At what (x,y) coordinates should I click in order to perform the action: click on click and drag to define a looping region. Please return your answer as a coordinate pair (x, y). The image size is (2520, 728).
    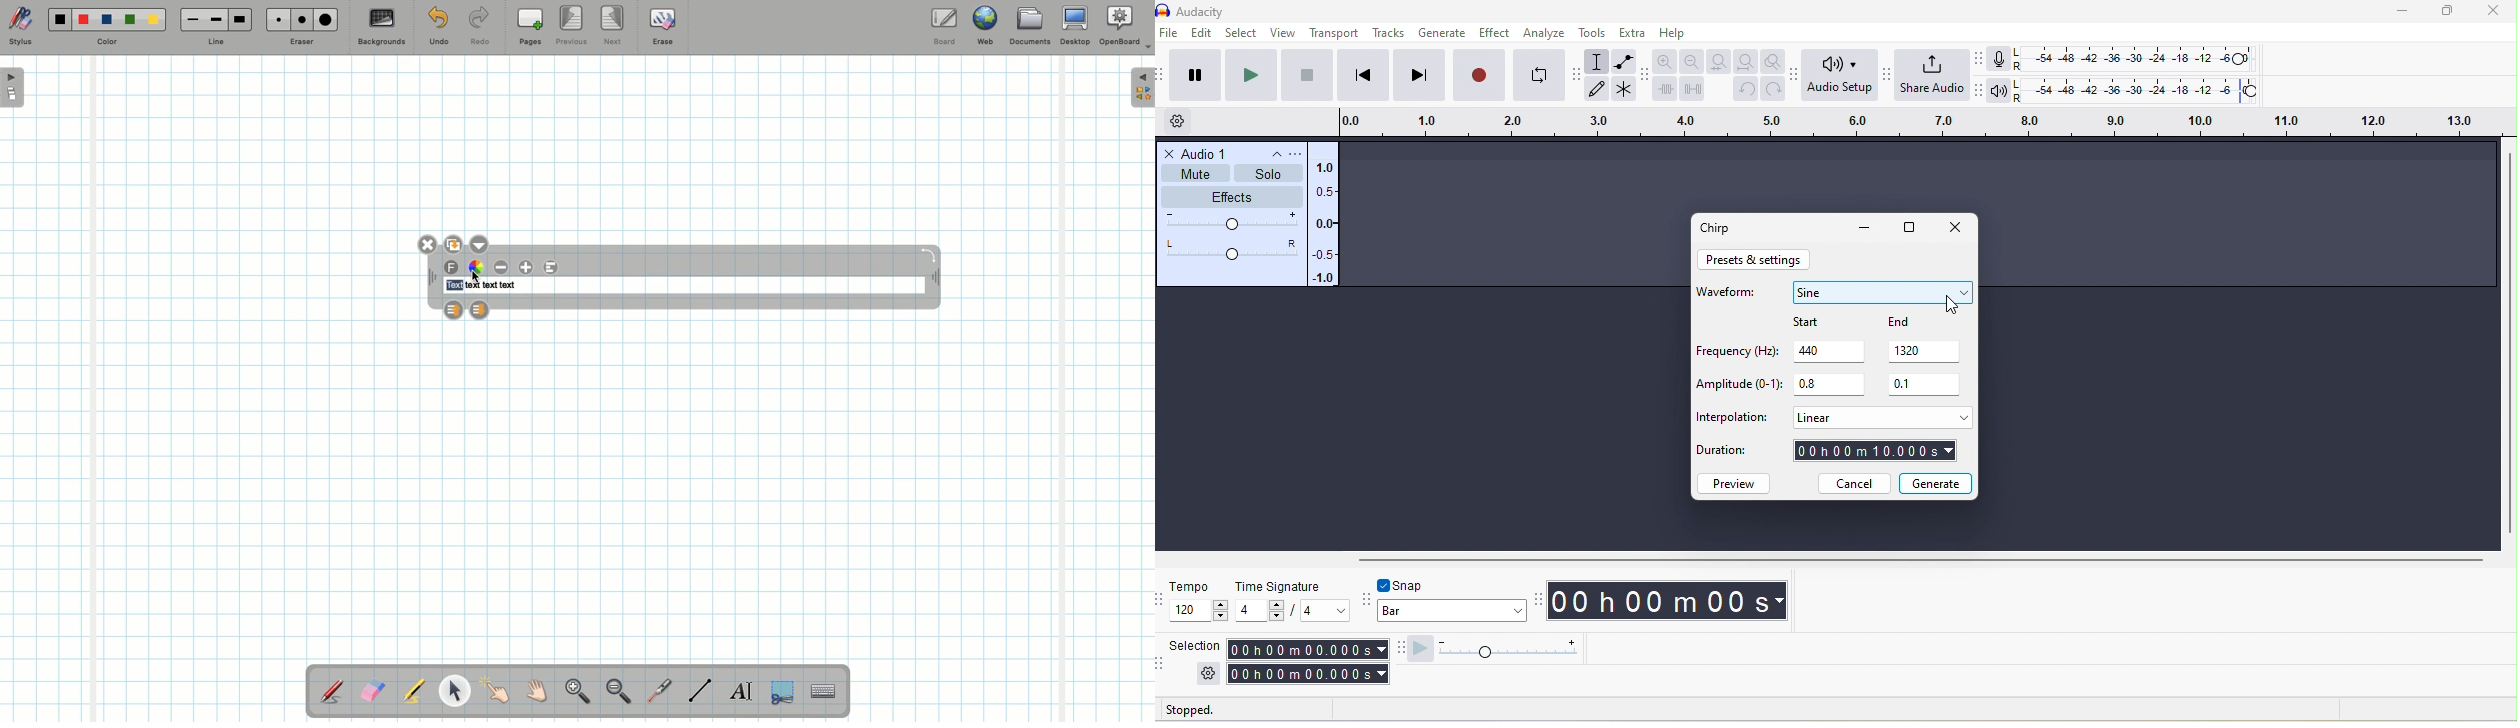
    Looking at the image, I should click on (1915, 120).